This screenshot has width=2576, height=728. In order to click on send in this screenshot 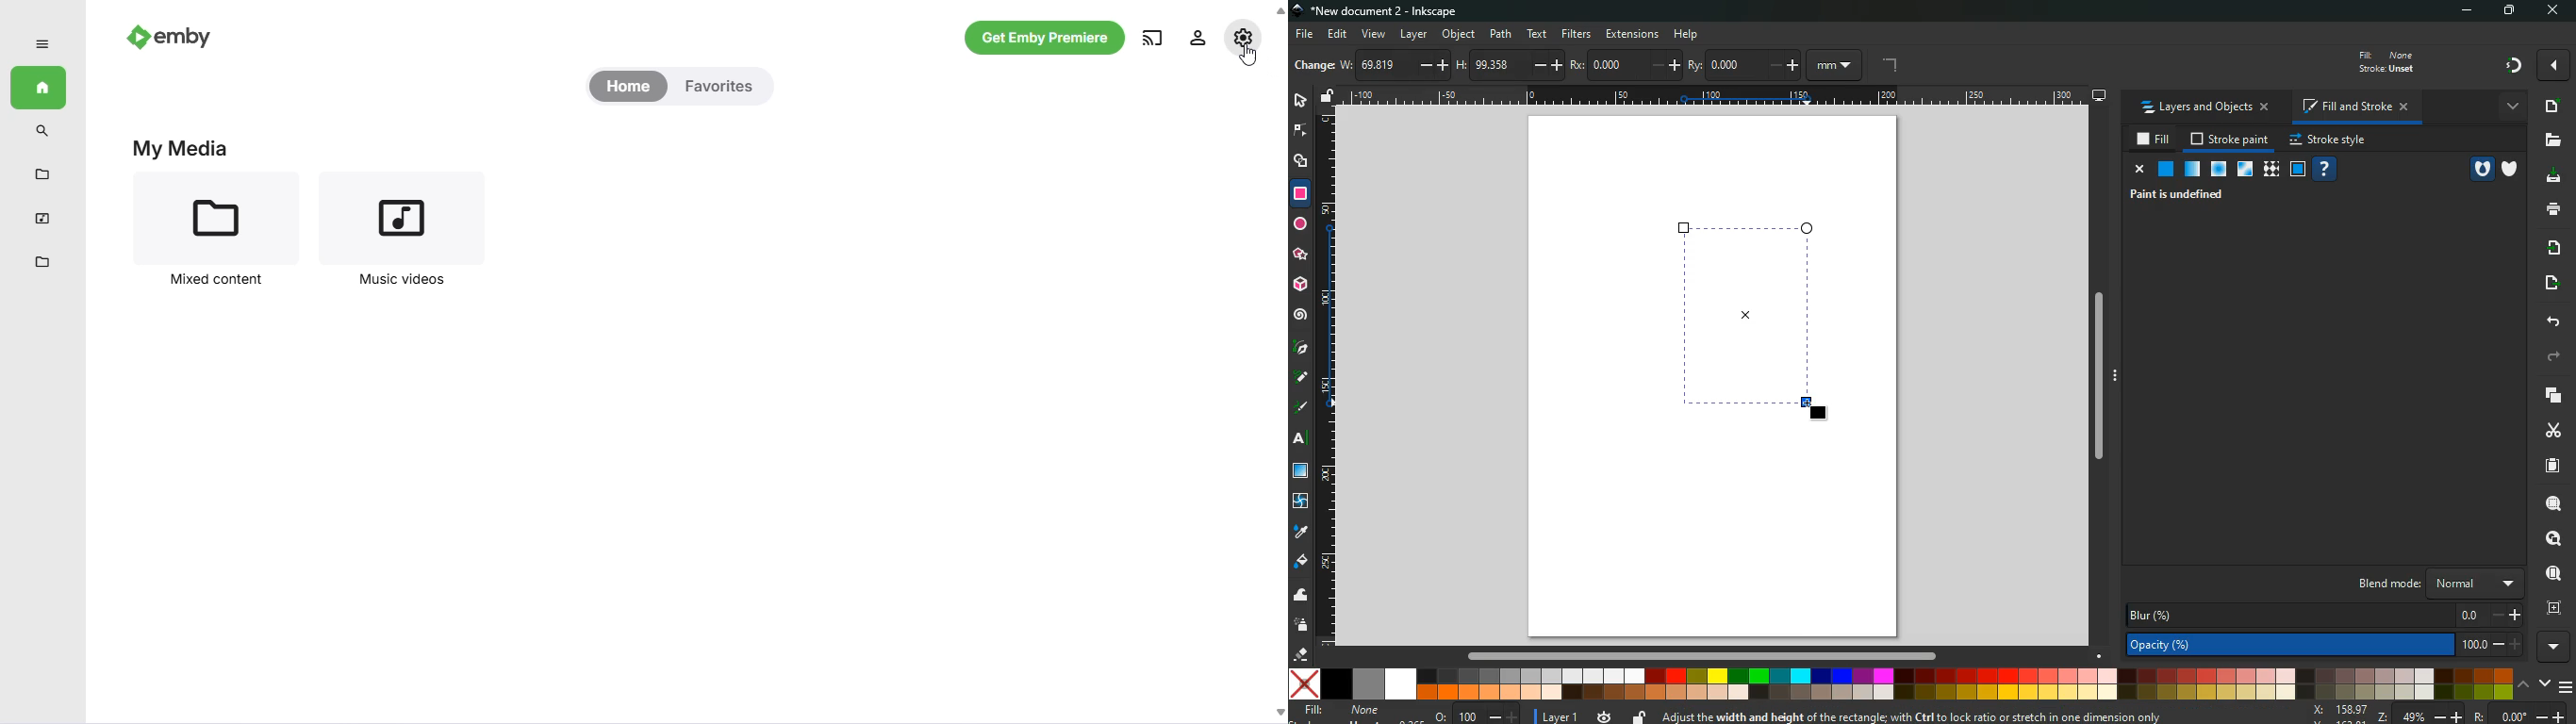, I will do `click(2551, 285)`.